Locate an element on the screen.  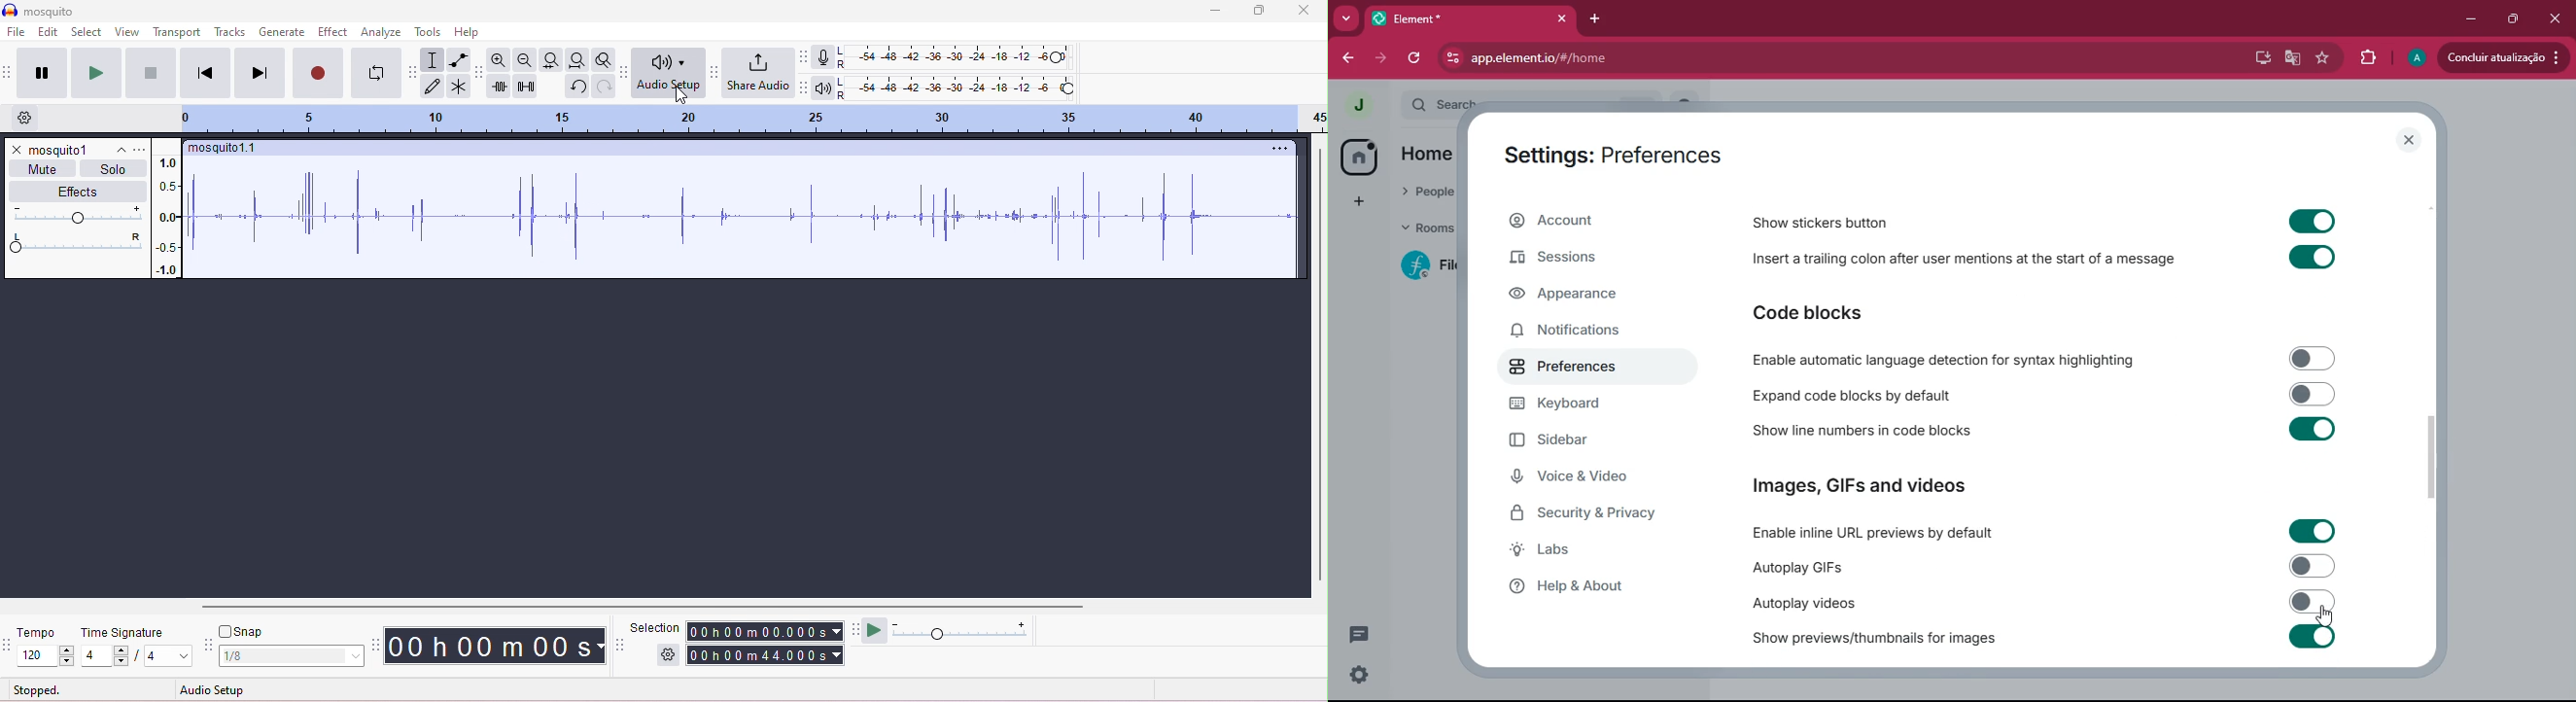
playback level is located at coordinates (956, 89).